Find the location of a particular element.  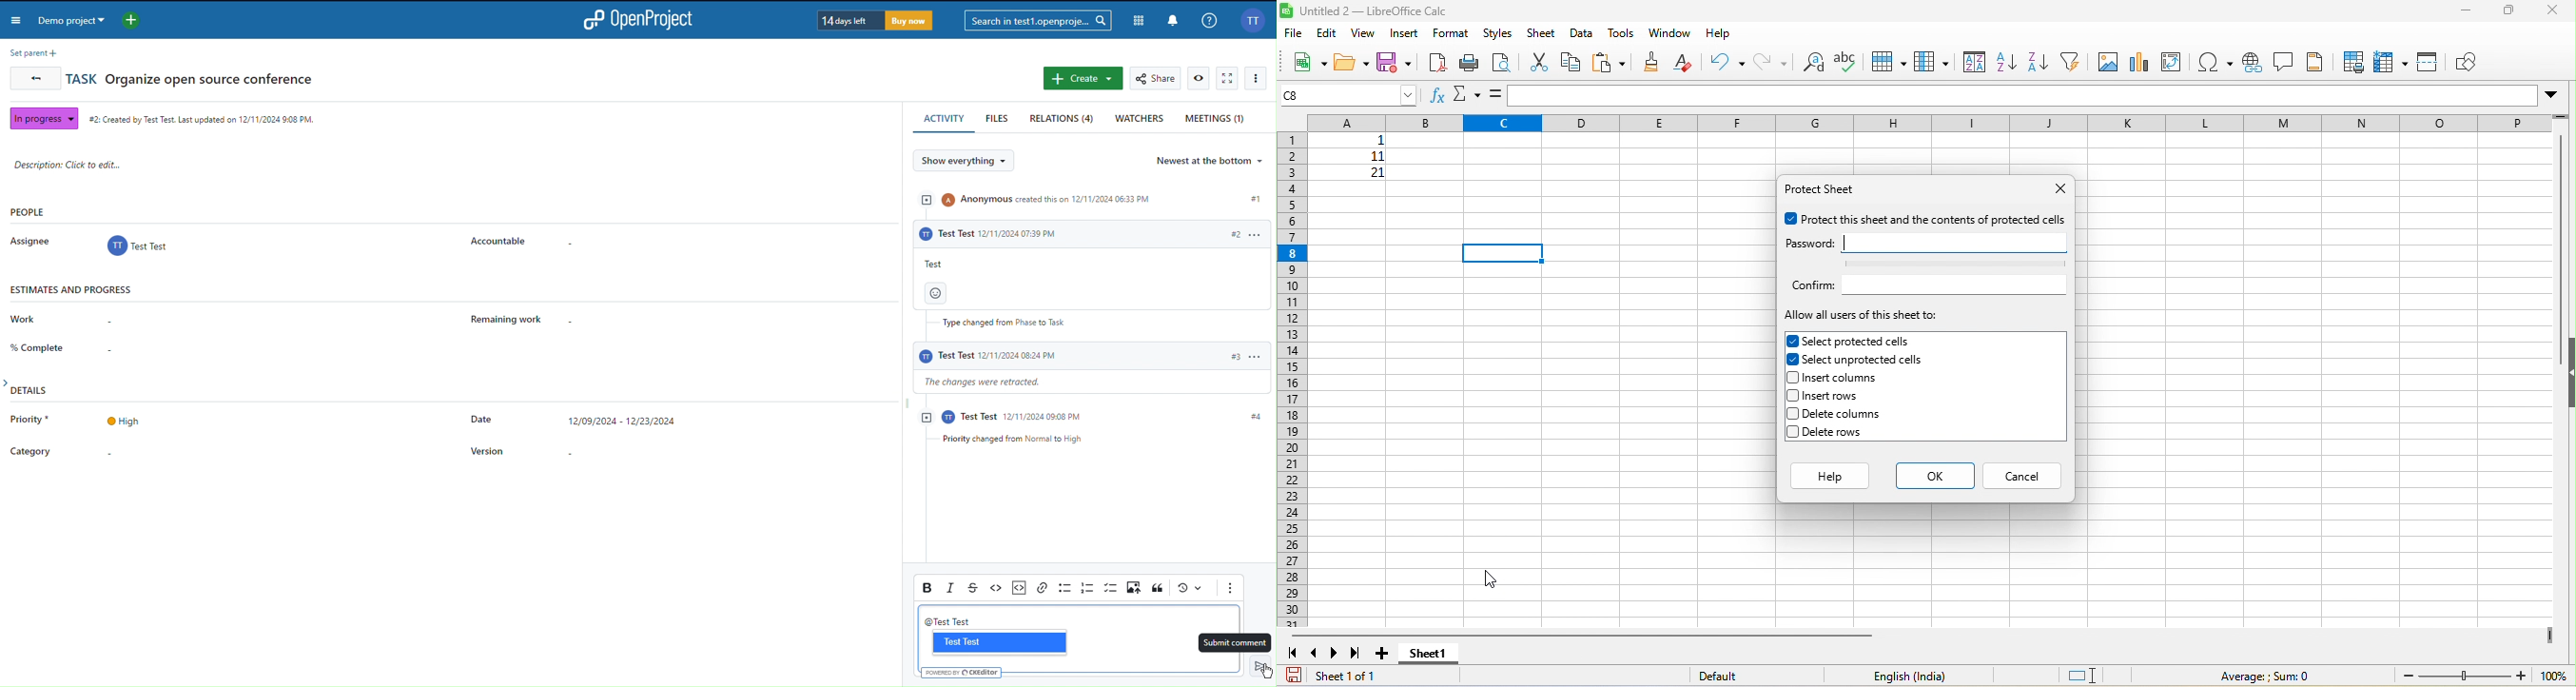

selected unprotected cells is located at coordinates (1855, 359).